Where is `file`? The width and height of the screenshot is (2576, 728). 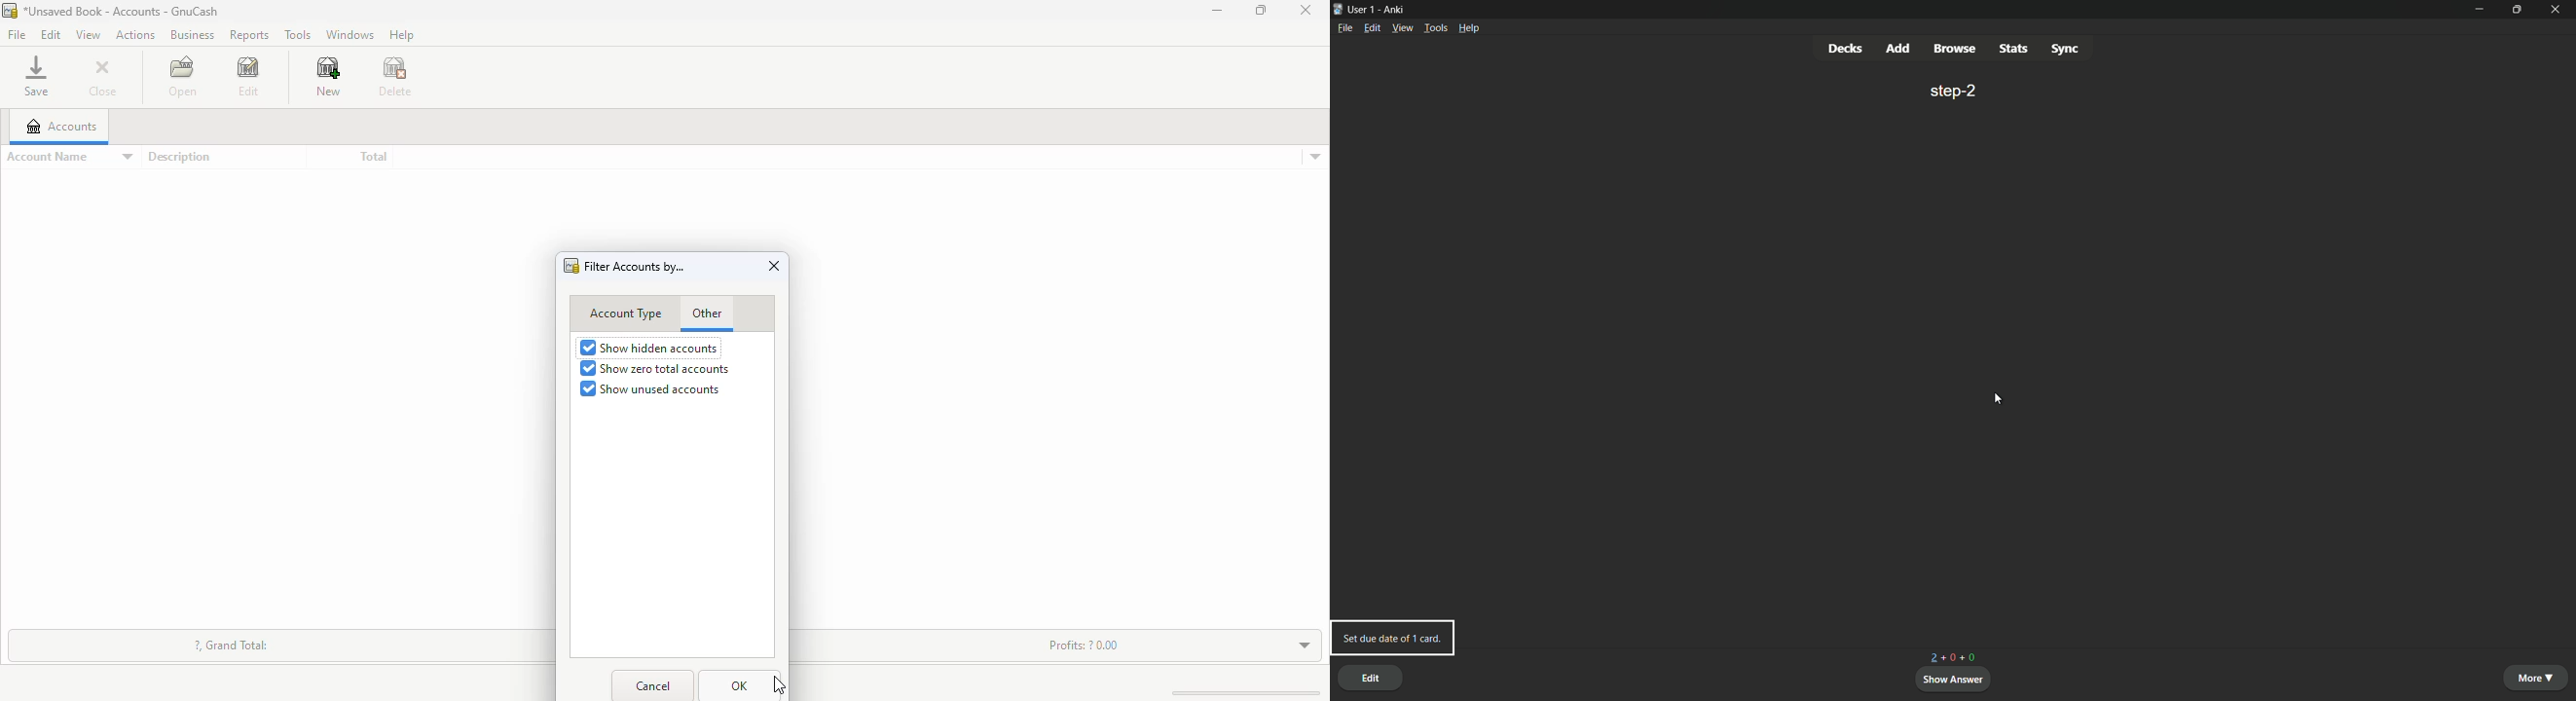 file is located at coordinates (16, 36).